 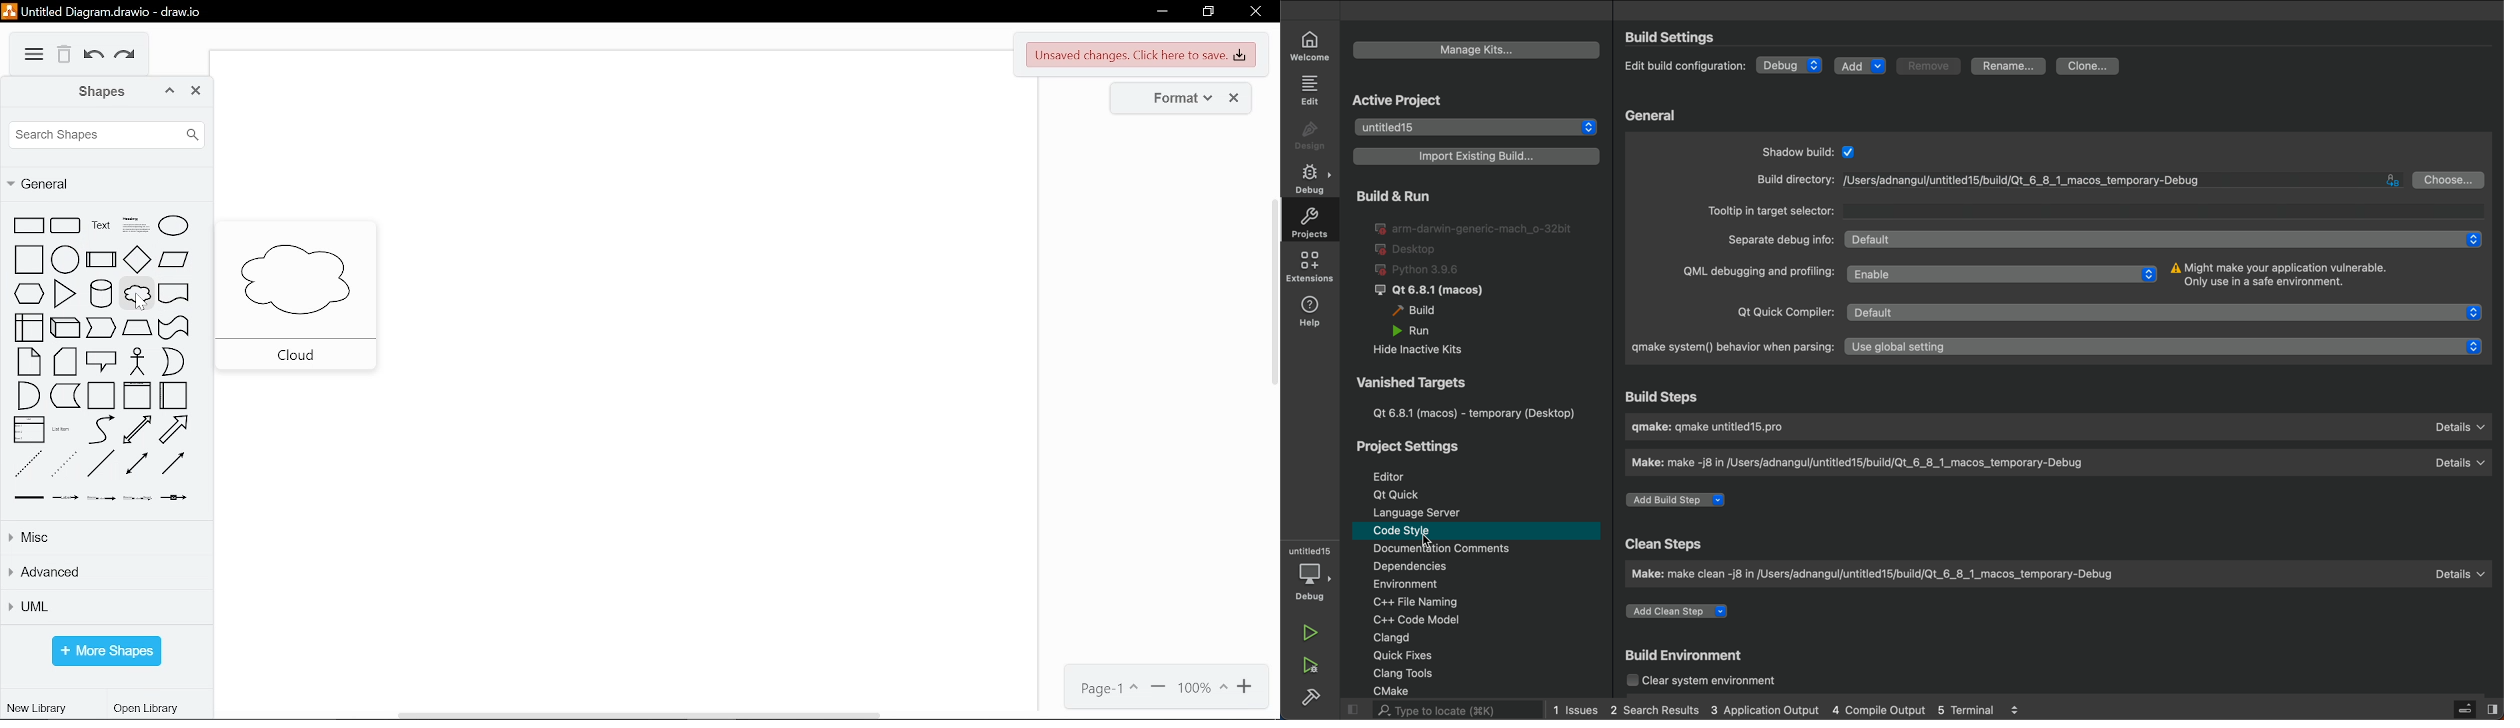 I want to click on advanced, so click(x=103, y=571).